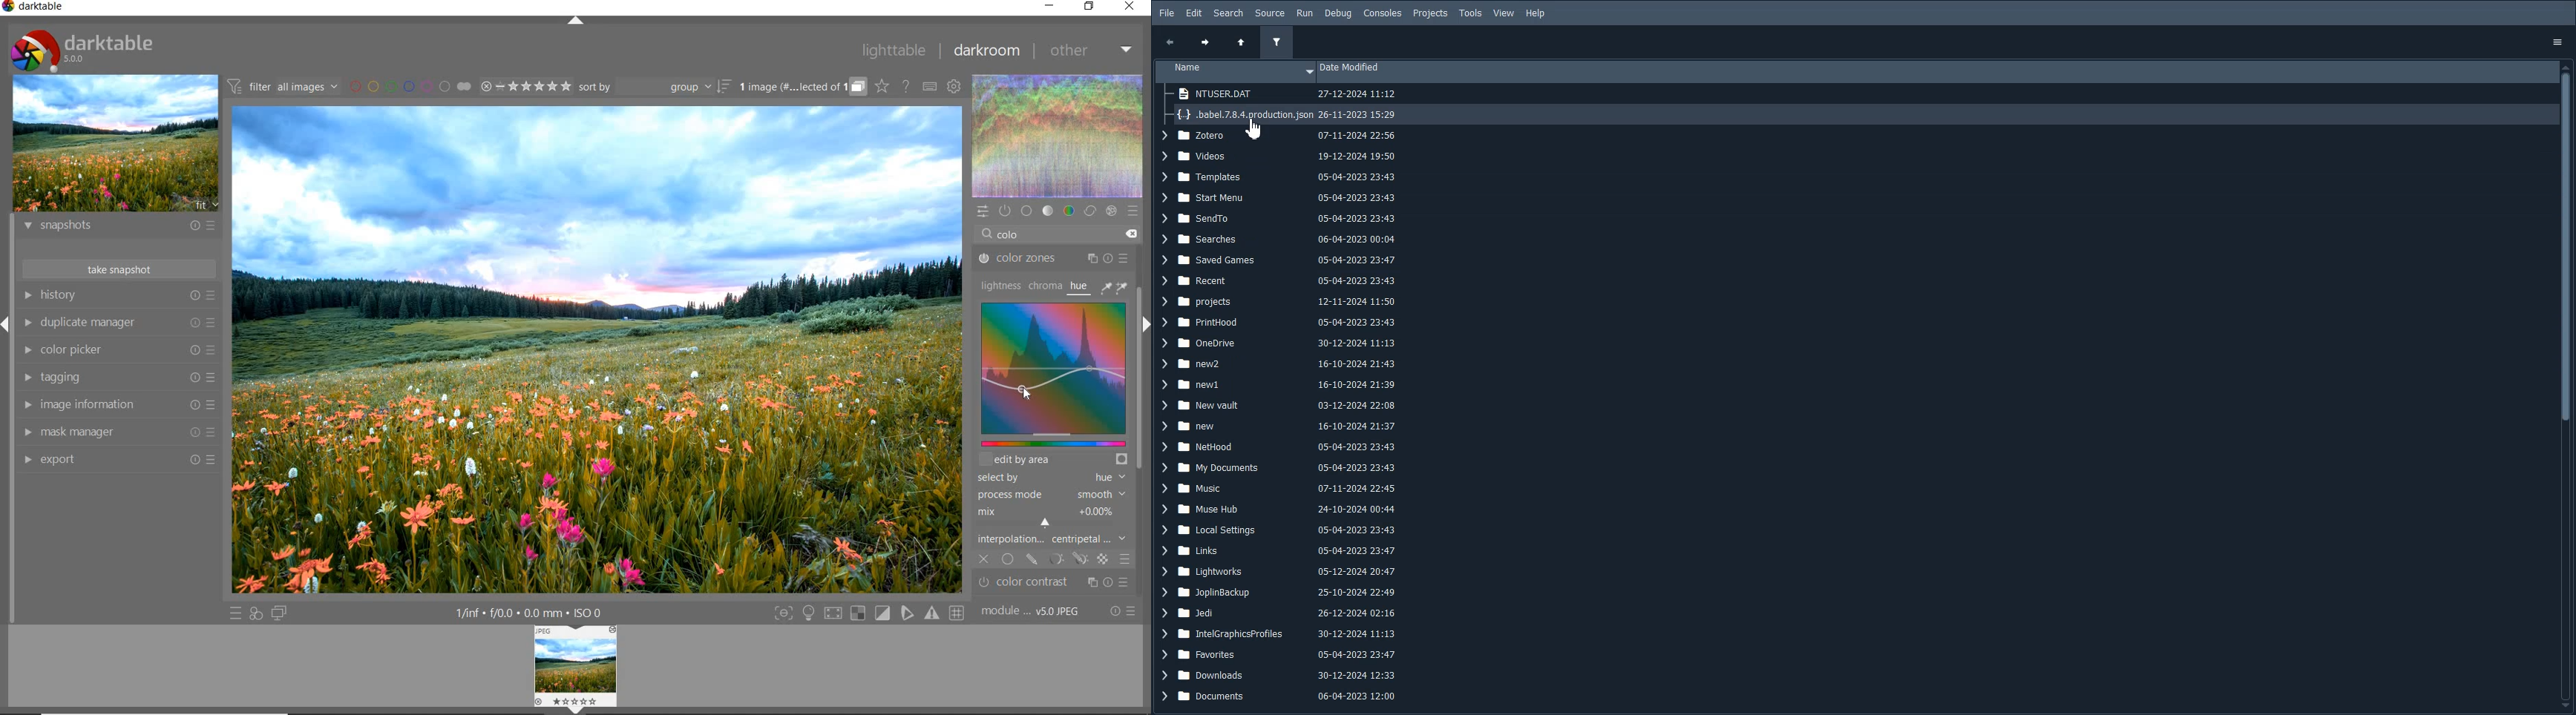  I want to click on restore, so click(1091, 7).